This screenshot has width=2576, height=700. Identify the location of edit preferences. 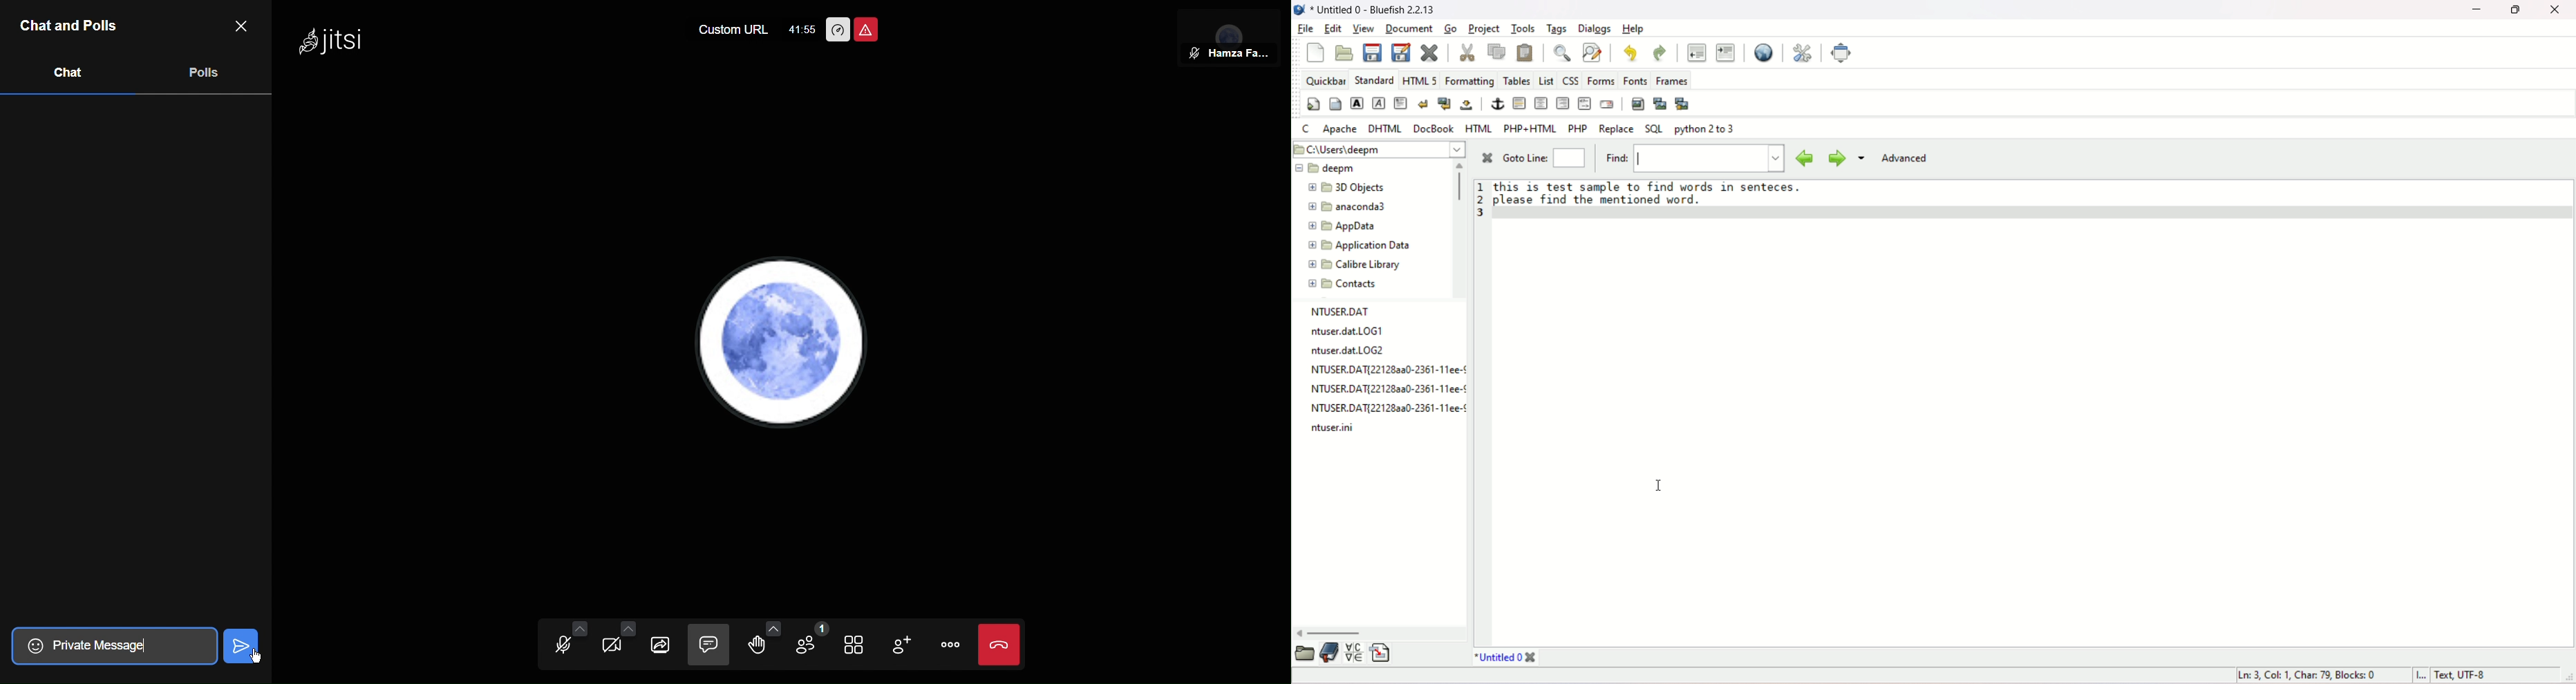
(1804, 52).